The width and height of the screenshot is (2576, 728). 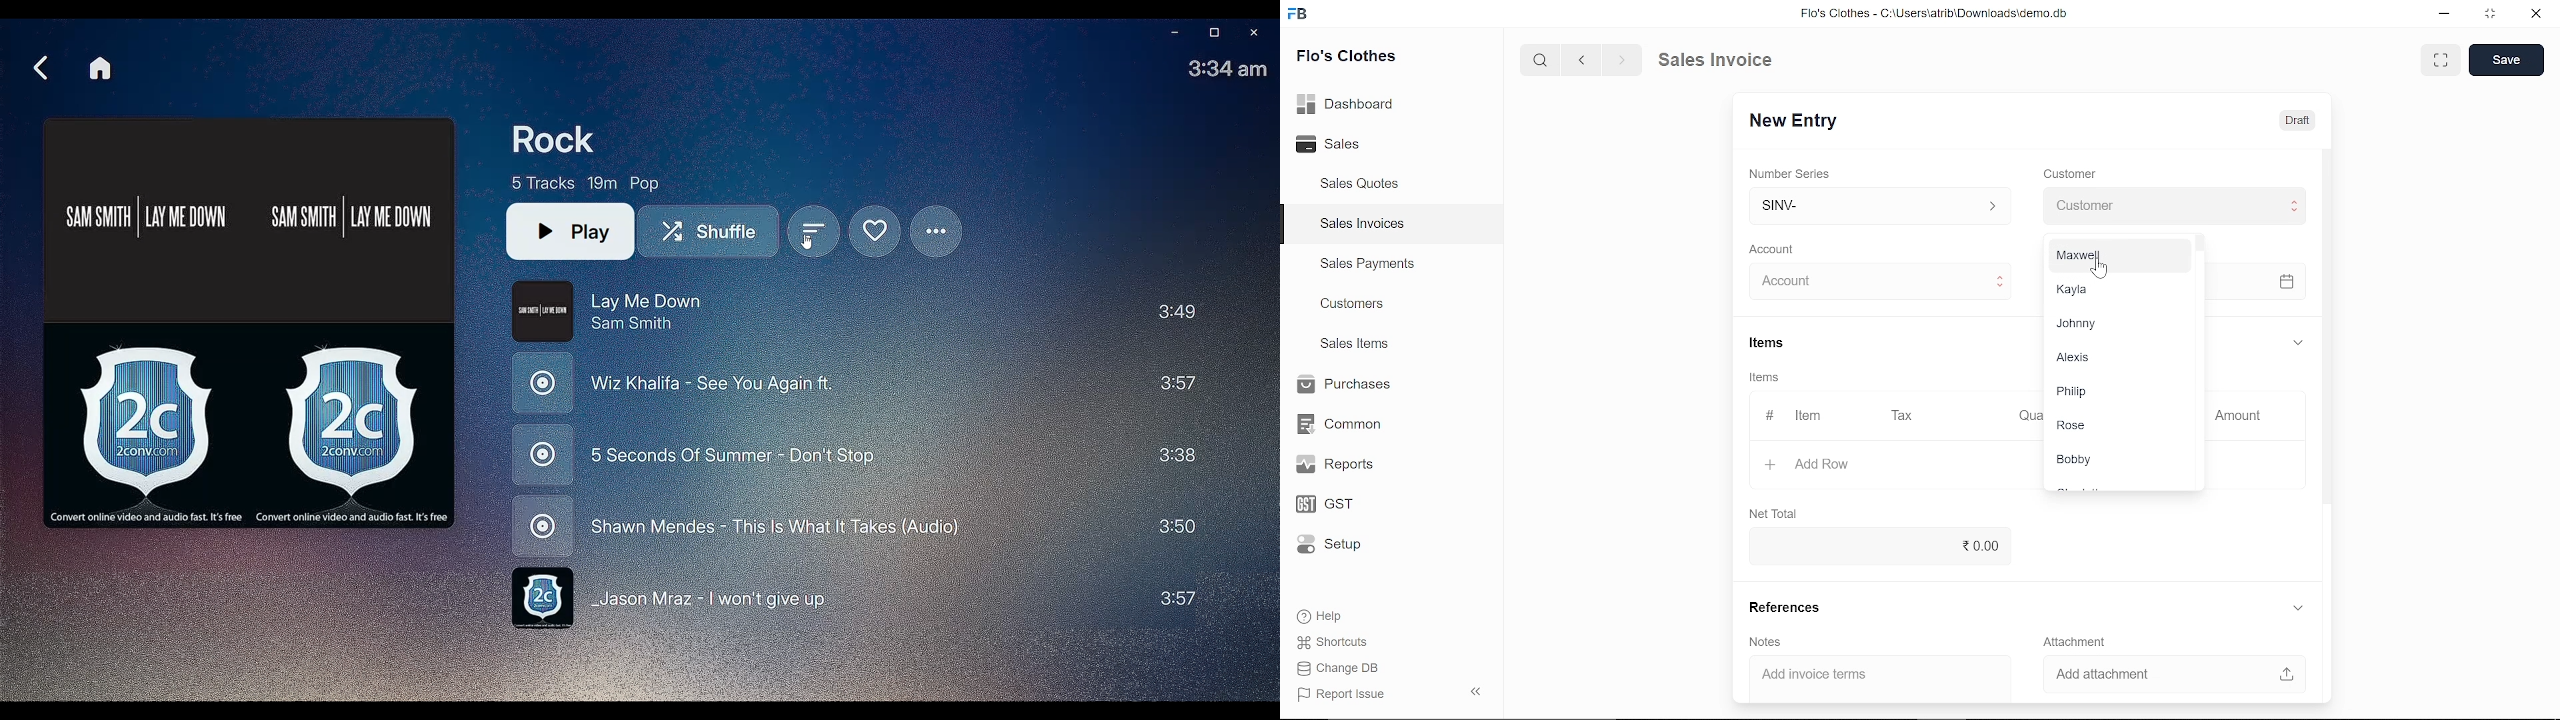 What do you see at coordinates (1343, 464) in the screenshot?
I see `Reports.` at bounding box center [1343, 464].